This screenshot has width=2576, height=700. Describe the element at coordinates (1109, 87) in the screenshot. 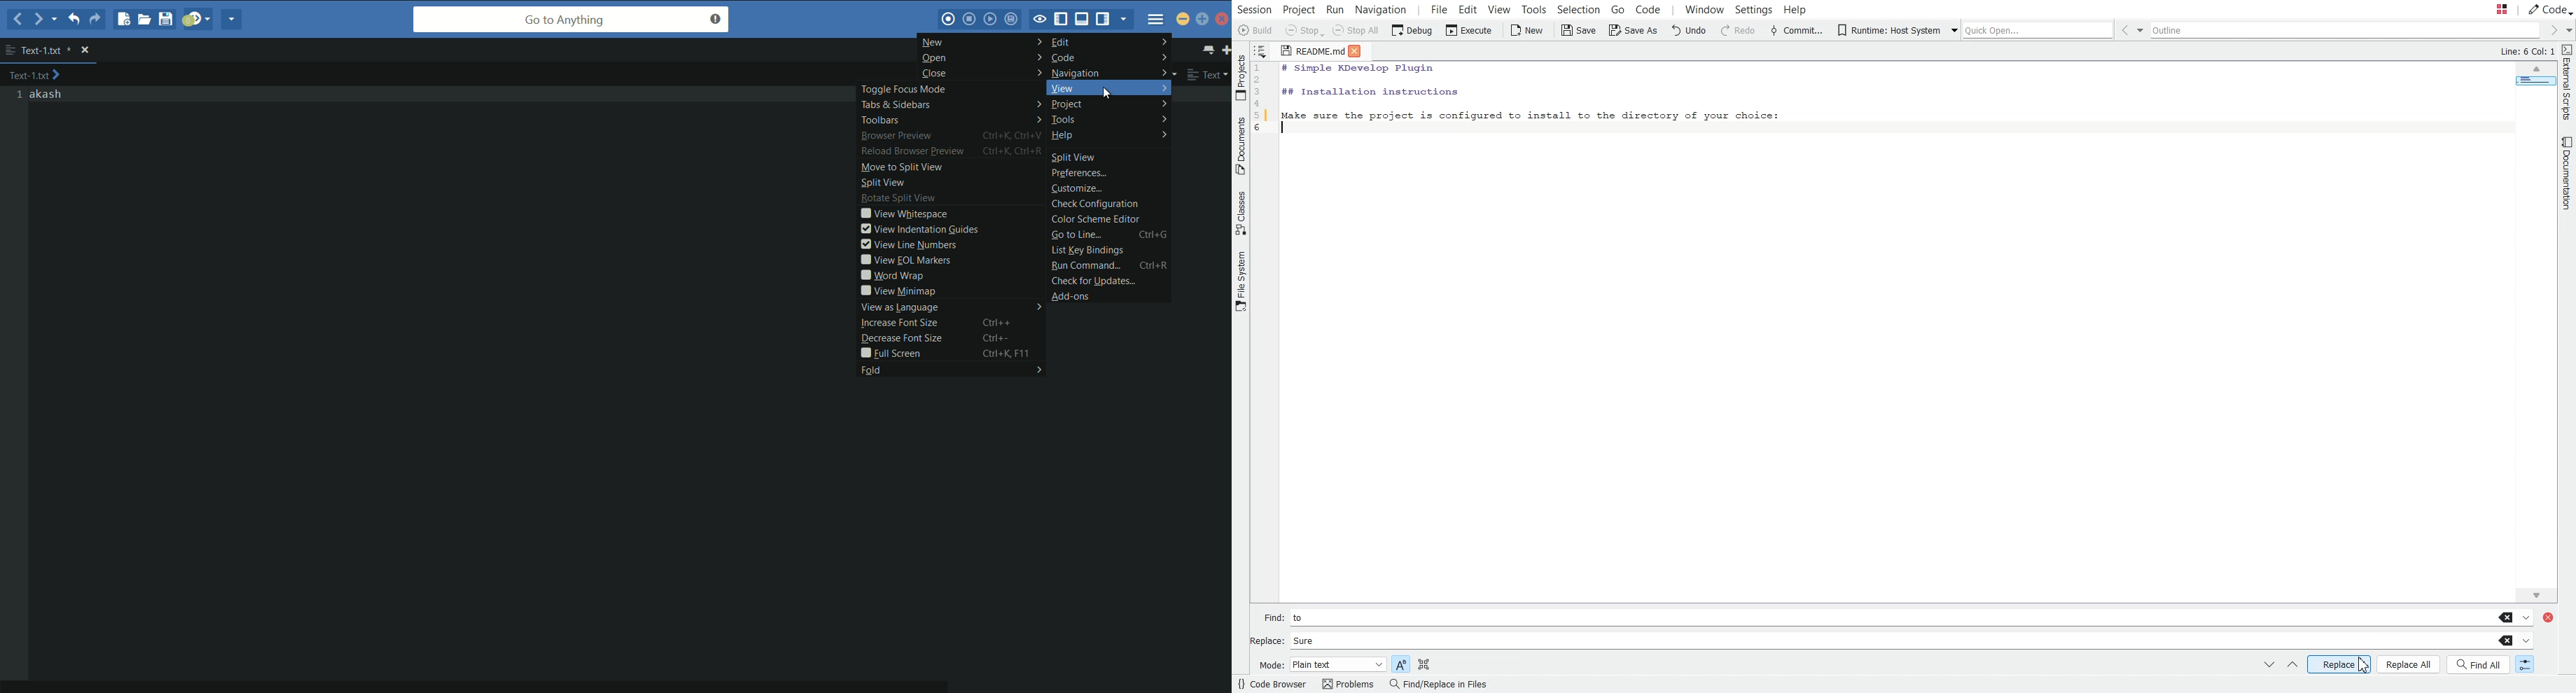

I see `view` at that location.